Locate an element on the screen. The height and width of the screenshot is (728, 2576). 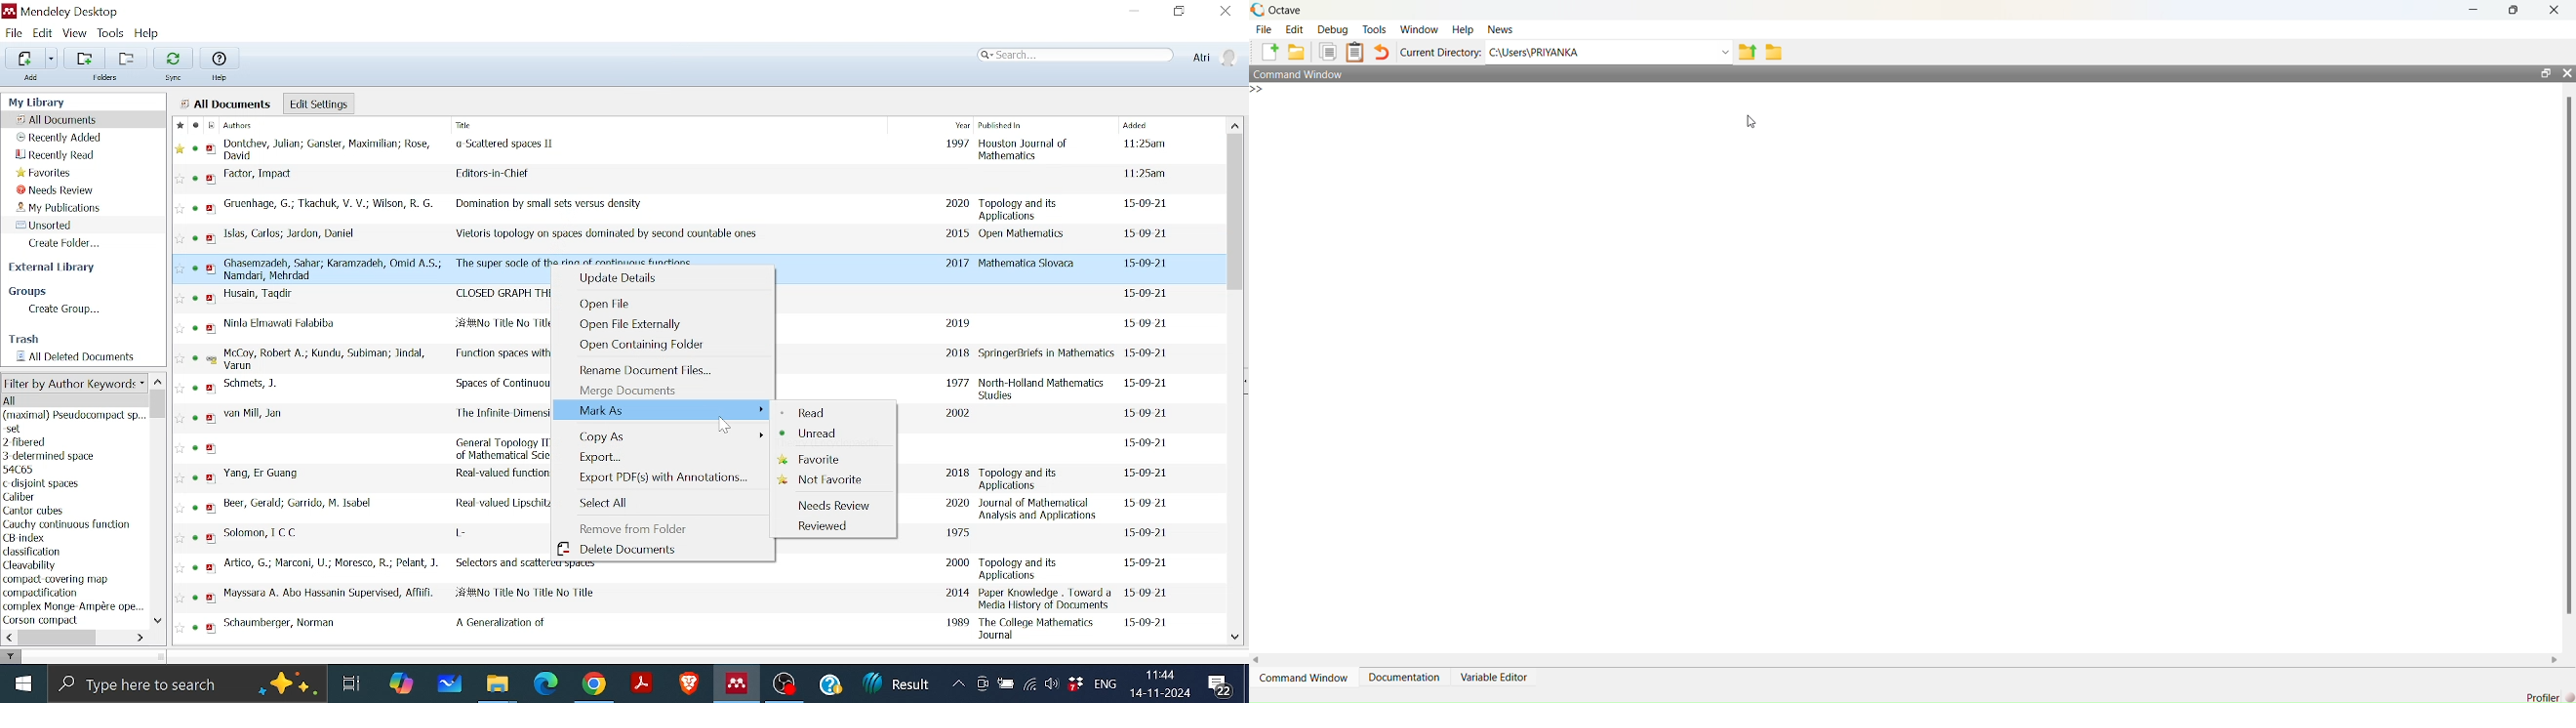
Sync is located at coordinates (175, 64).